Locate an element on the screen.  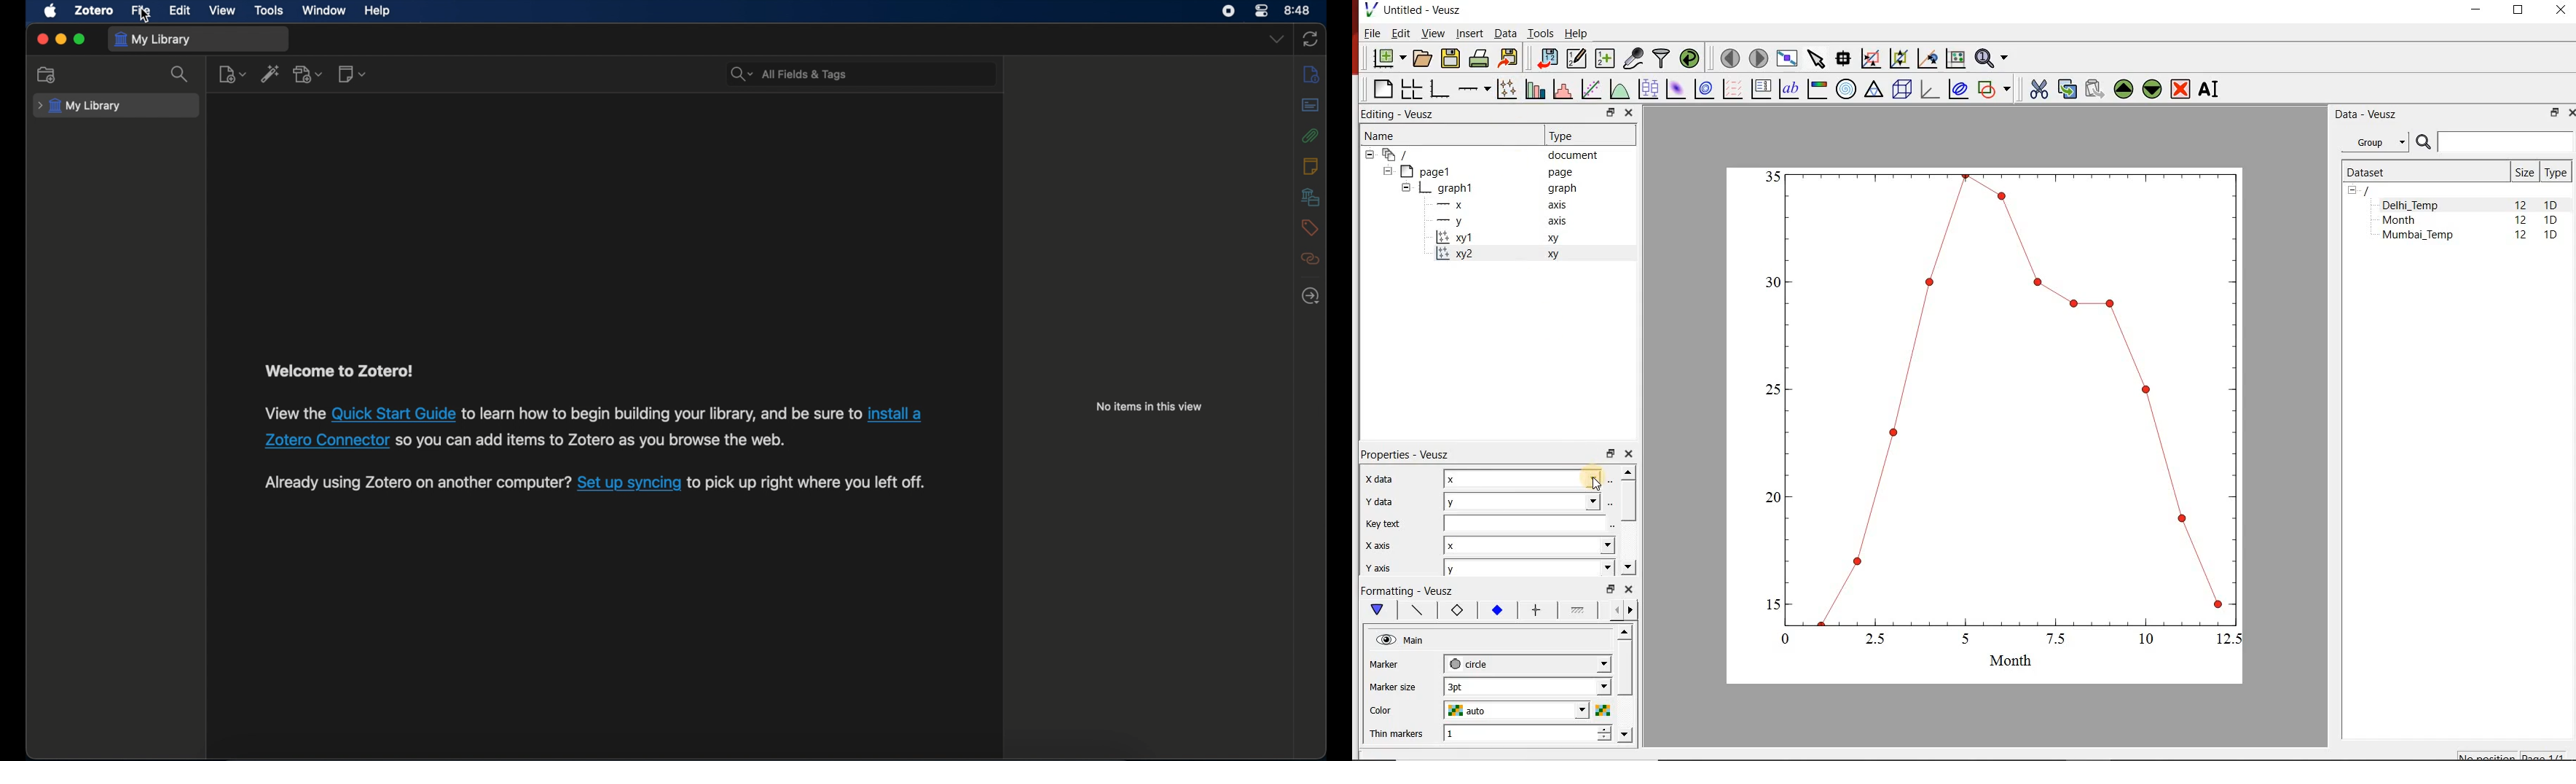
Zotero connector link is located at coordinates (327, 443).